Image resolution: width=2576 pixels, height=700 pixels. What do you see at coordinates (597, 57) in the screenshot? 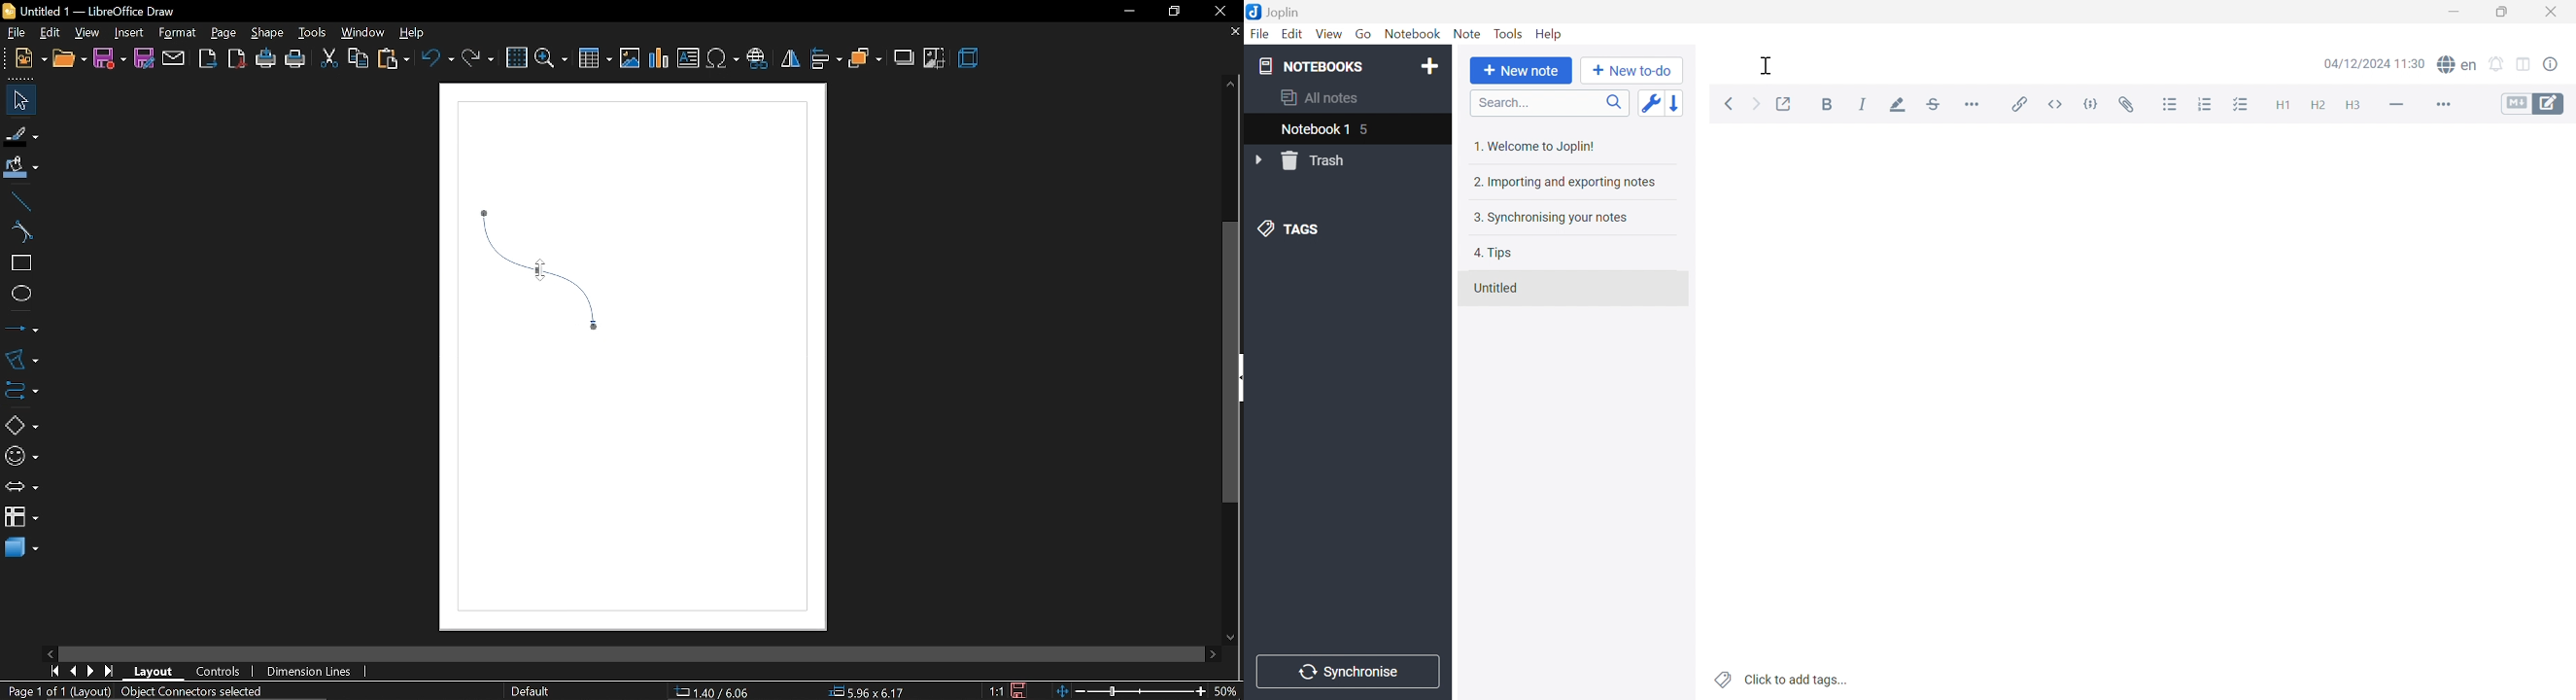
I see `Insert table` at bounding box center [597, 57].